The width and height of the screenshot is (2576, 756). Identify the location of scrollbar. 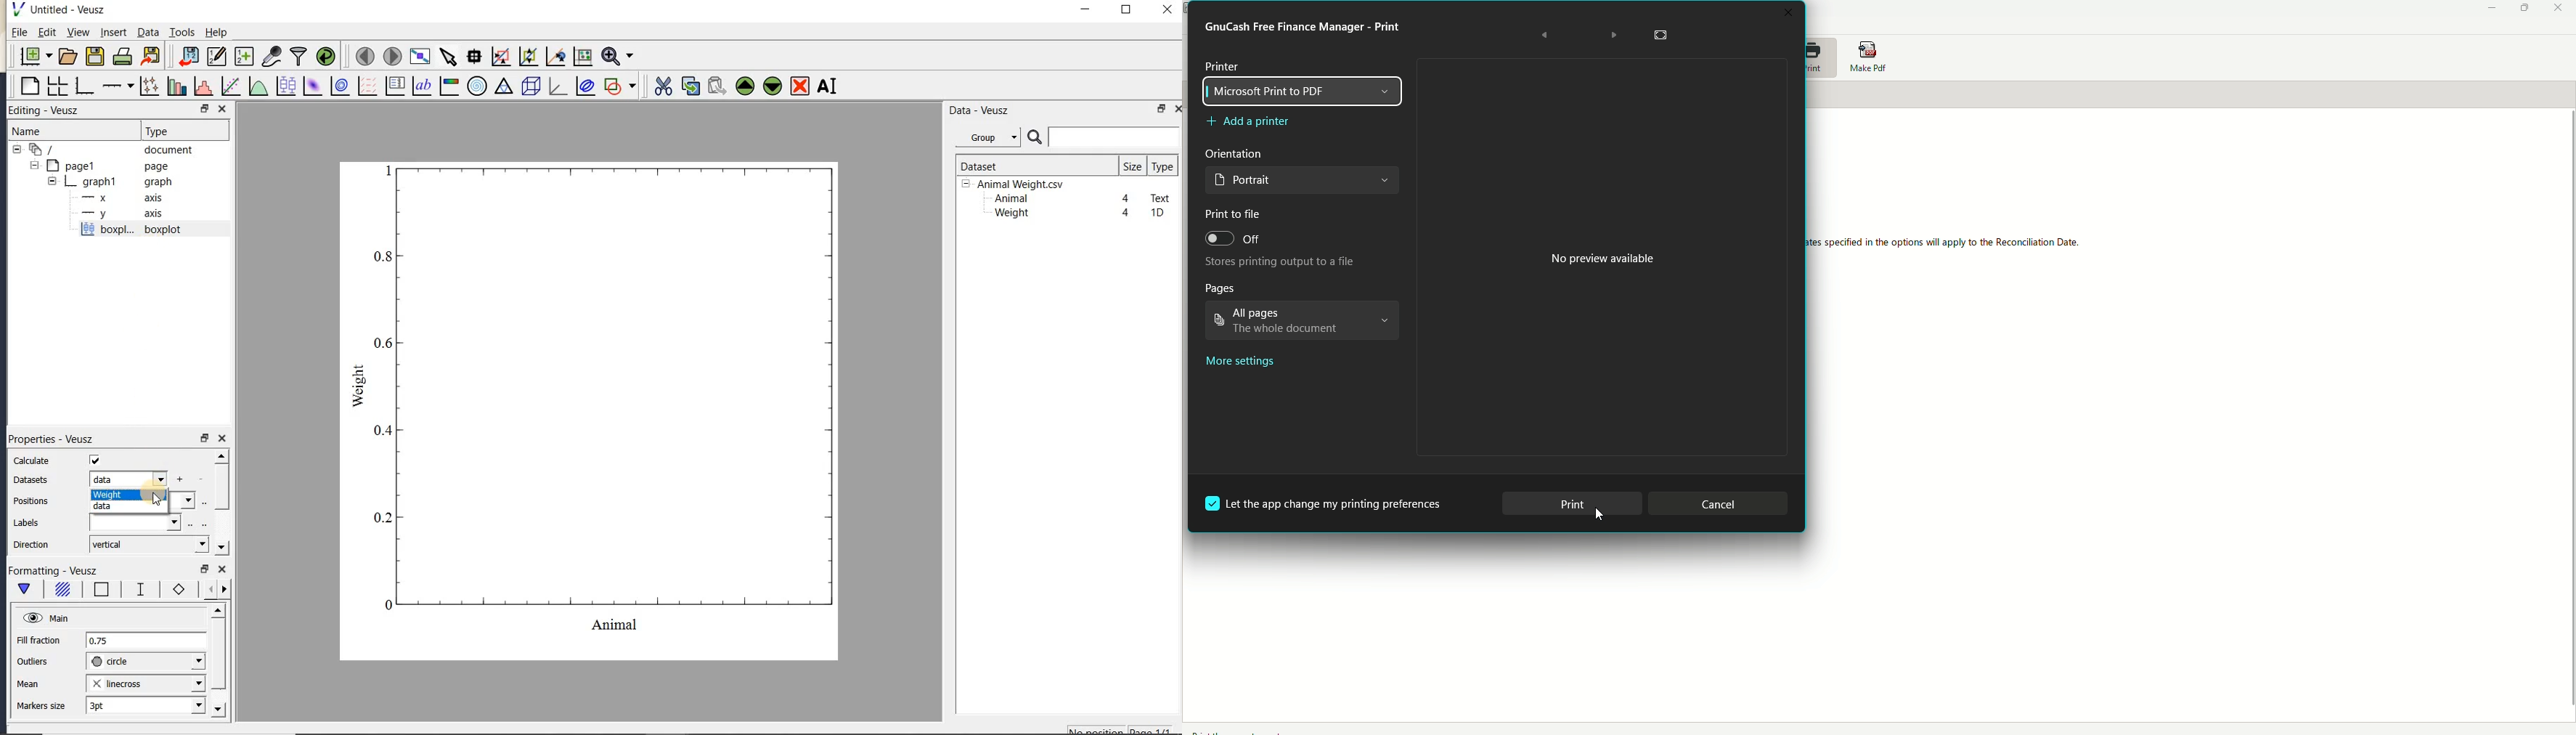
(221, 503).